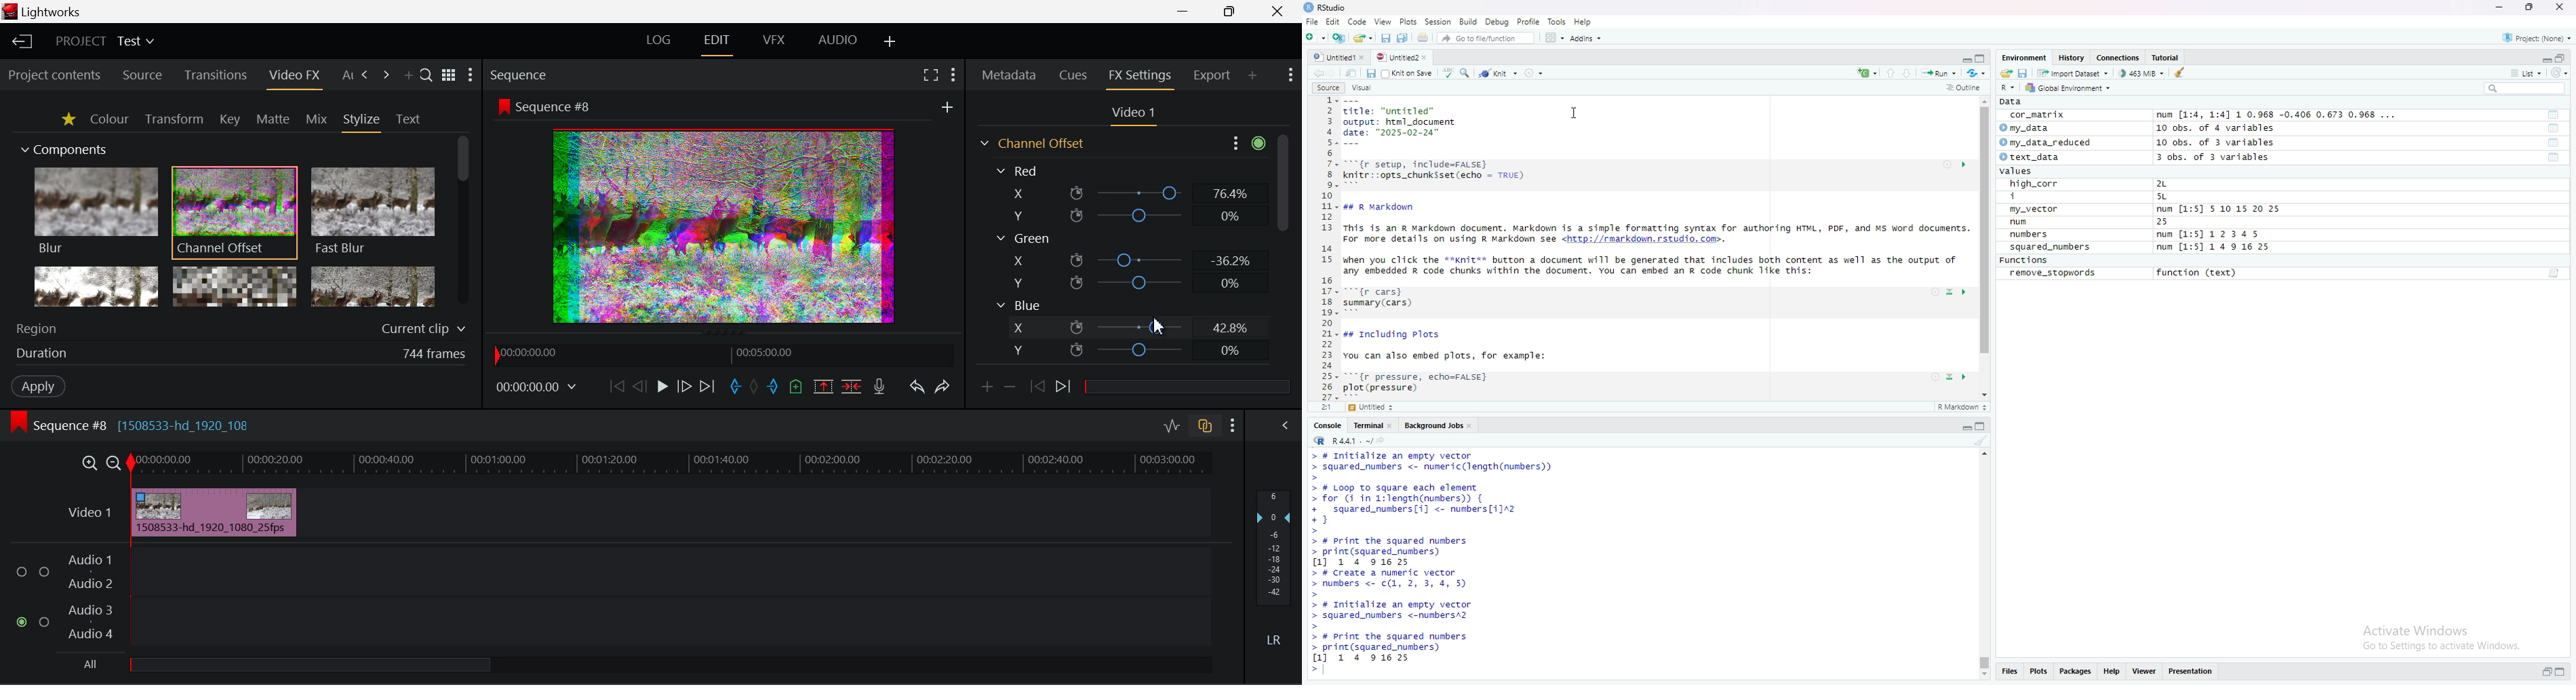 The image size is (2576, 700). I want to click on Import dataset, so click(2074, 73).